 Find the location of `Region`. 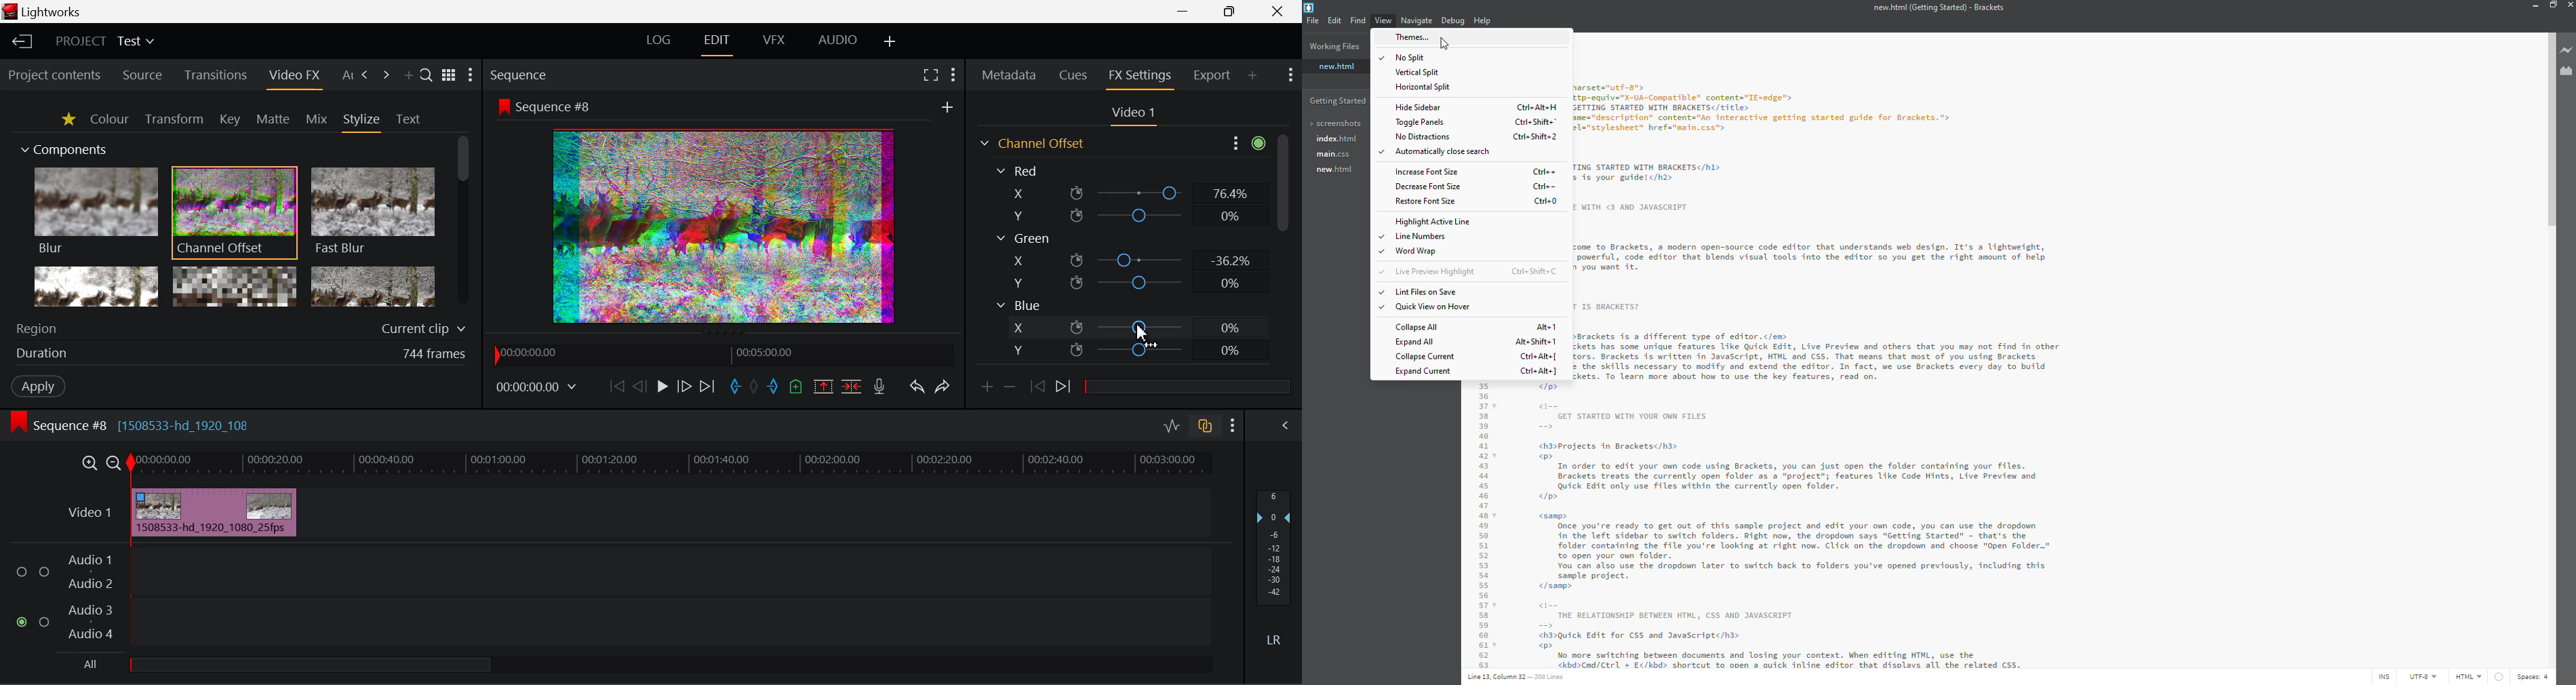

Region is located at coordinates (243, 326).